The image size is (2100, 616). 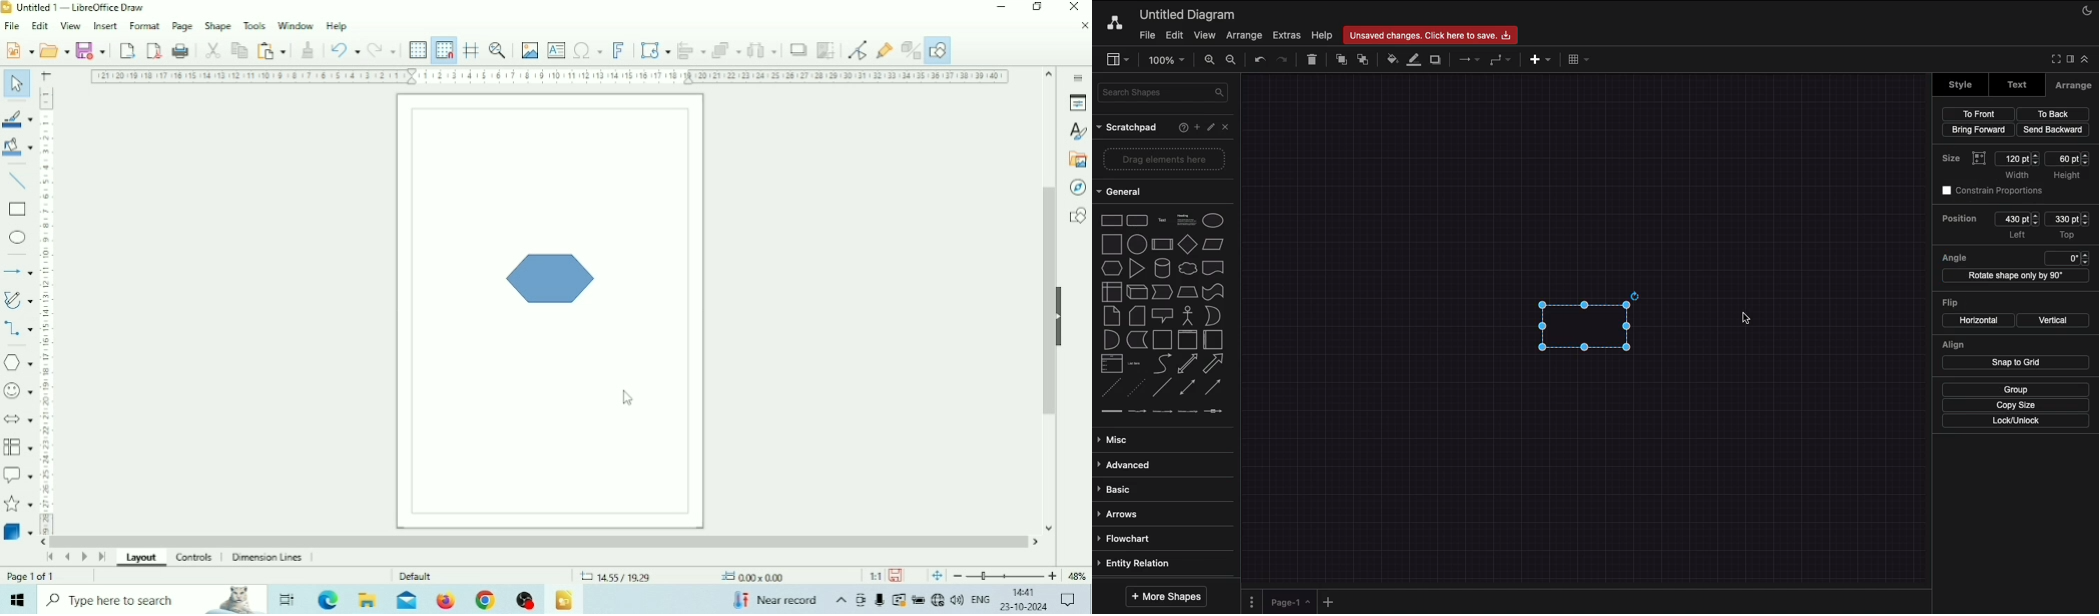 I want to click on Angle, so click(x=2015, y=258).